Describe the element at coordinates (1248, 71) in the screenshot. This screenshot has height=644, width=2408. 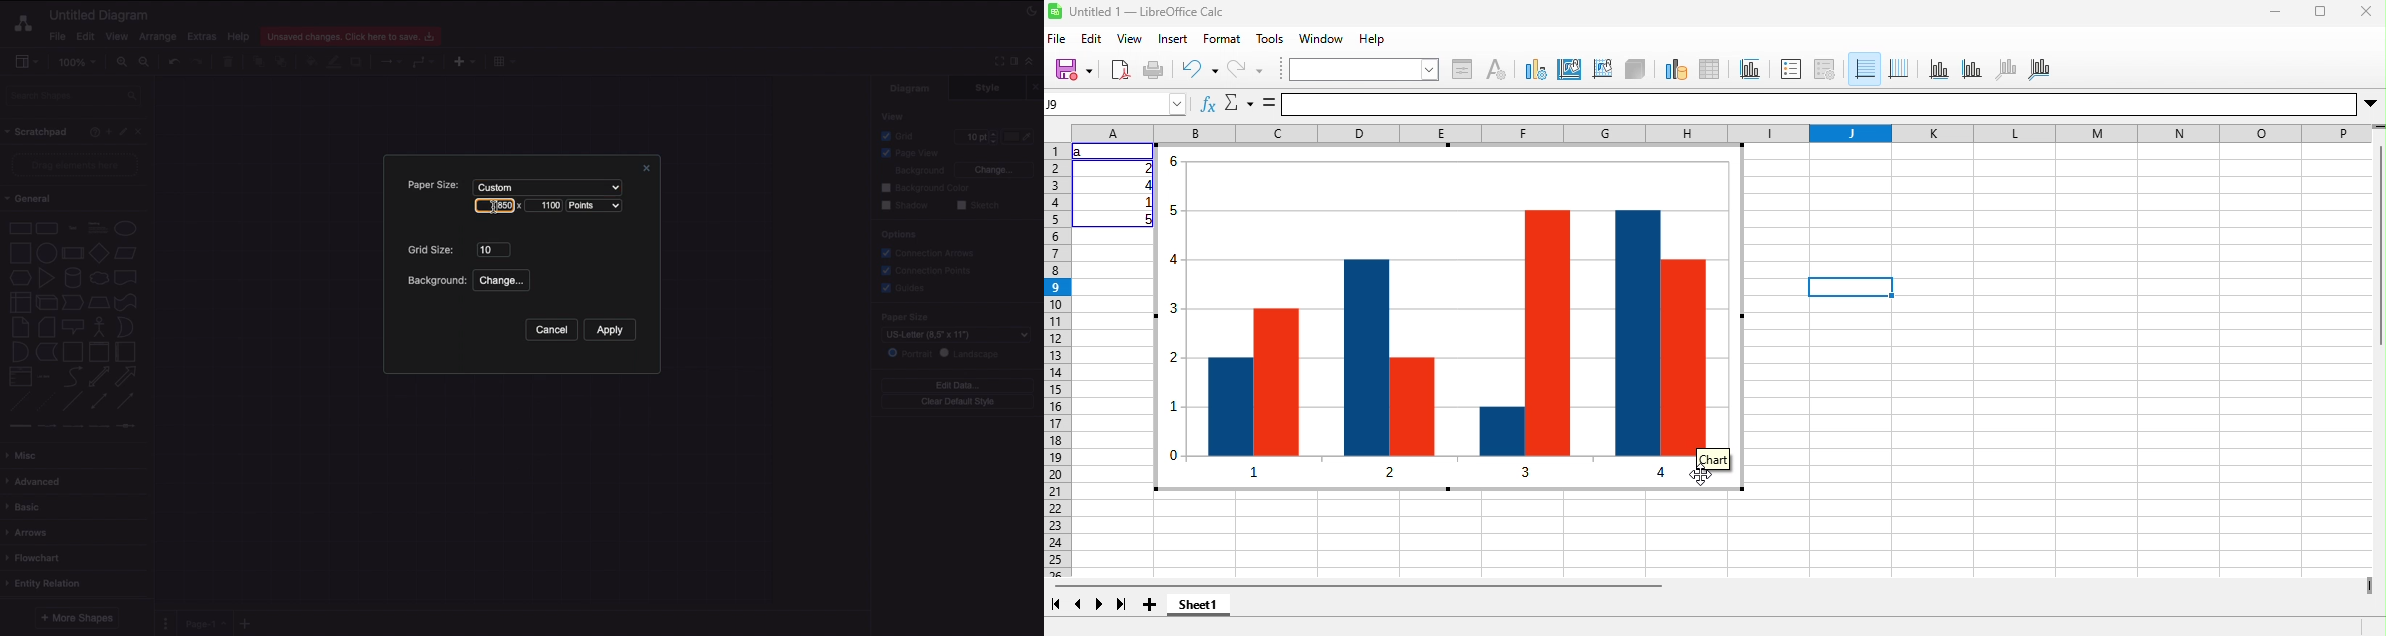
I see `redo` at that location.